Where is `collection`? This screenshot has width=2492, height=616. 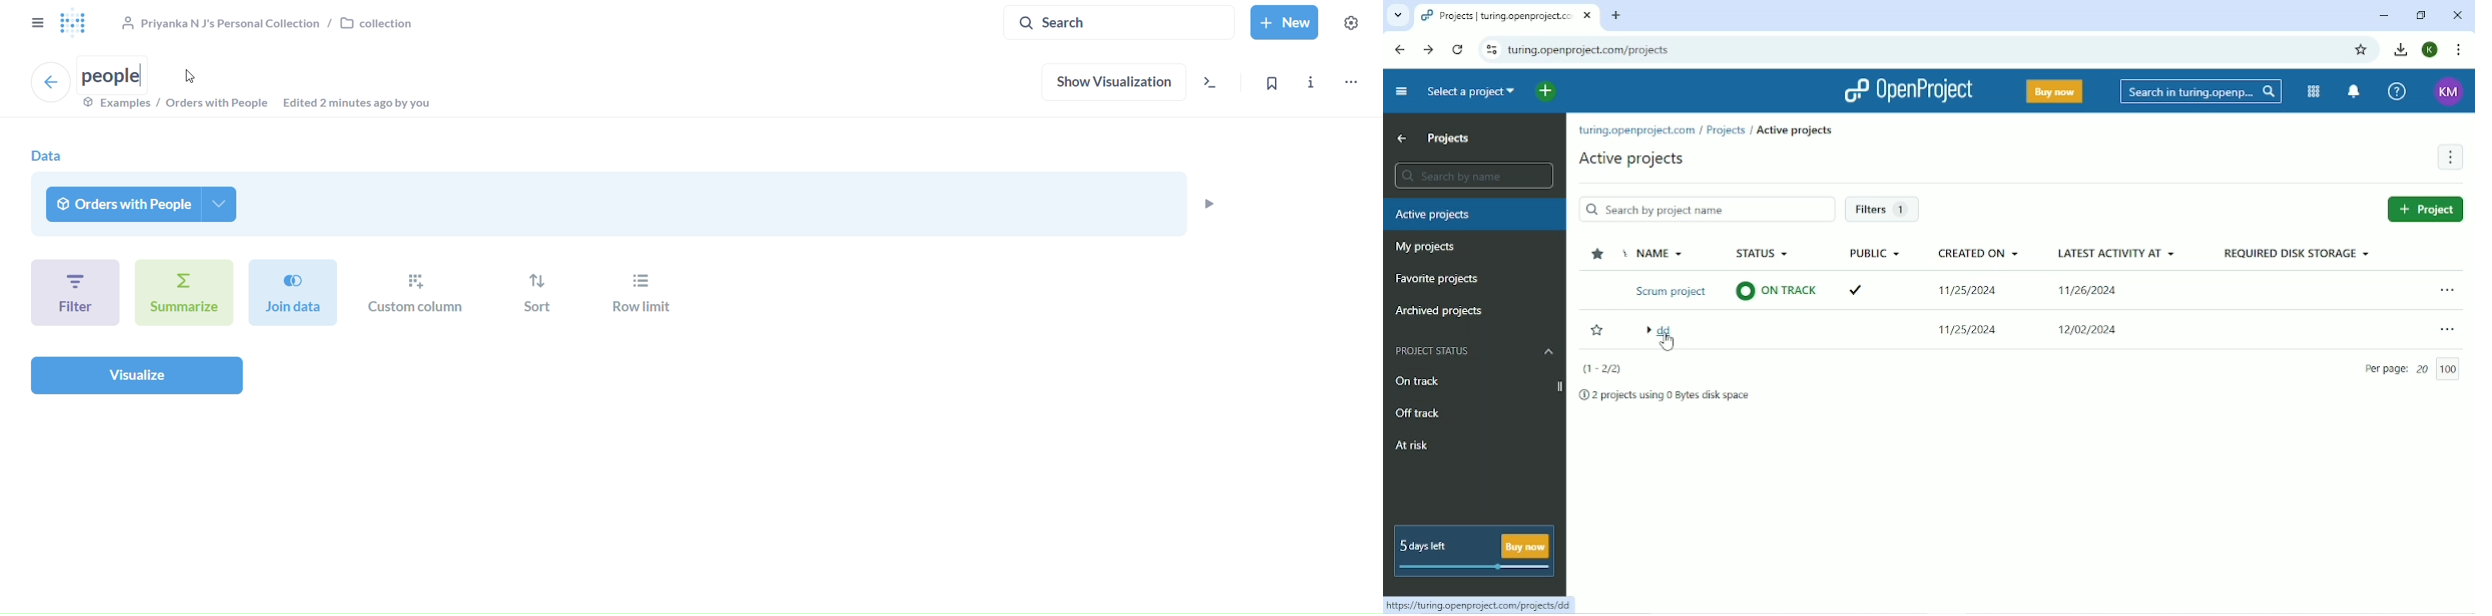
collection is located at coordinates (266, 22).